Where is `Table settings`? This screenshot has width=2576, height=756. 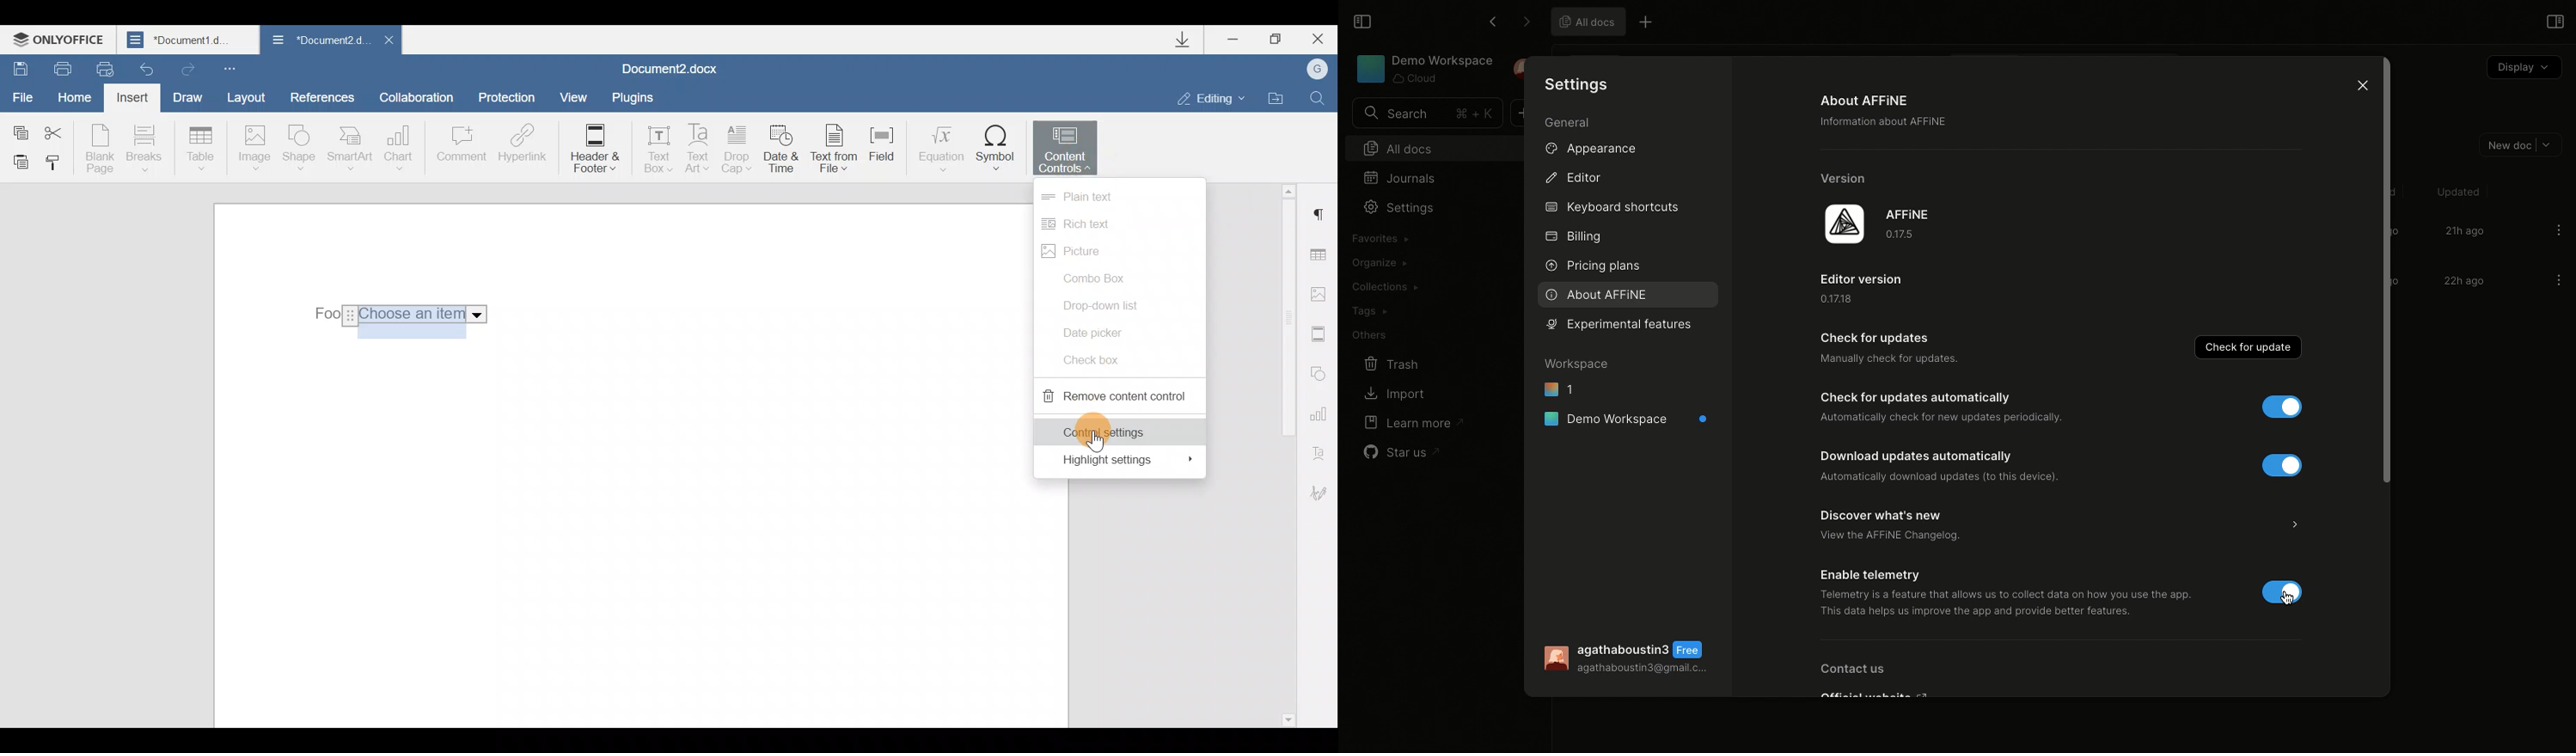
Table settings is located at coordinates (1323, 257).